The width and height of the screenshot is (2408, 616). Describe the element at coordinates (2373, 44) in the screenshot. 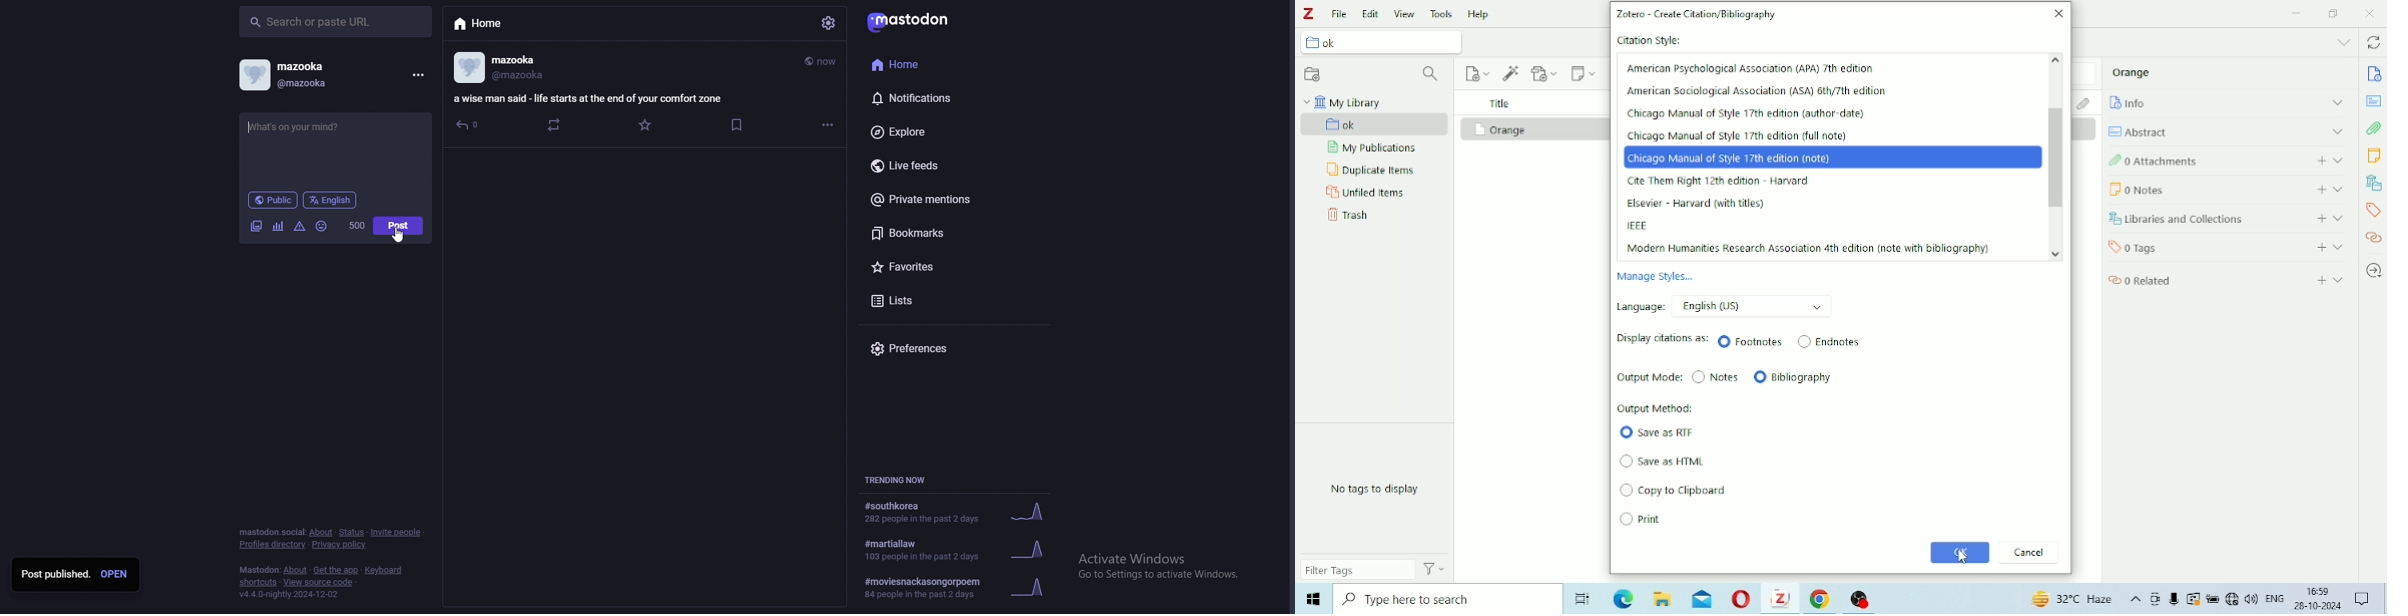

I see `Sync` at that location.